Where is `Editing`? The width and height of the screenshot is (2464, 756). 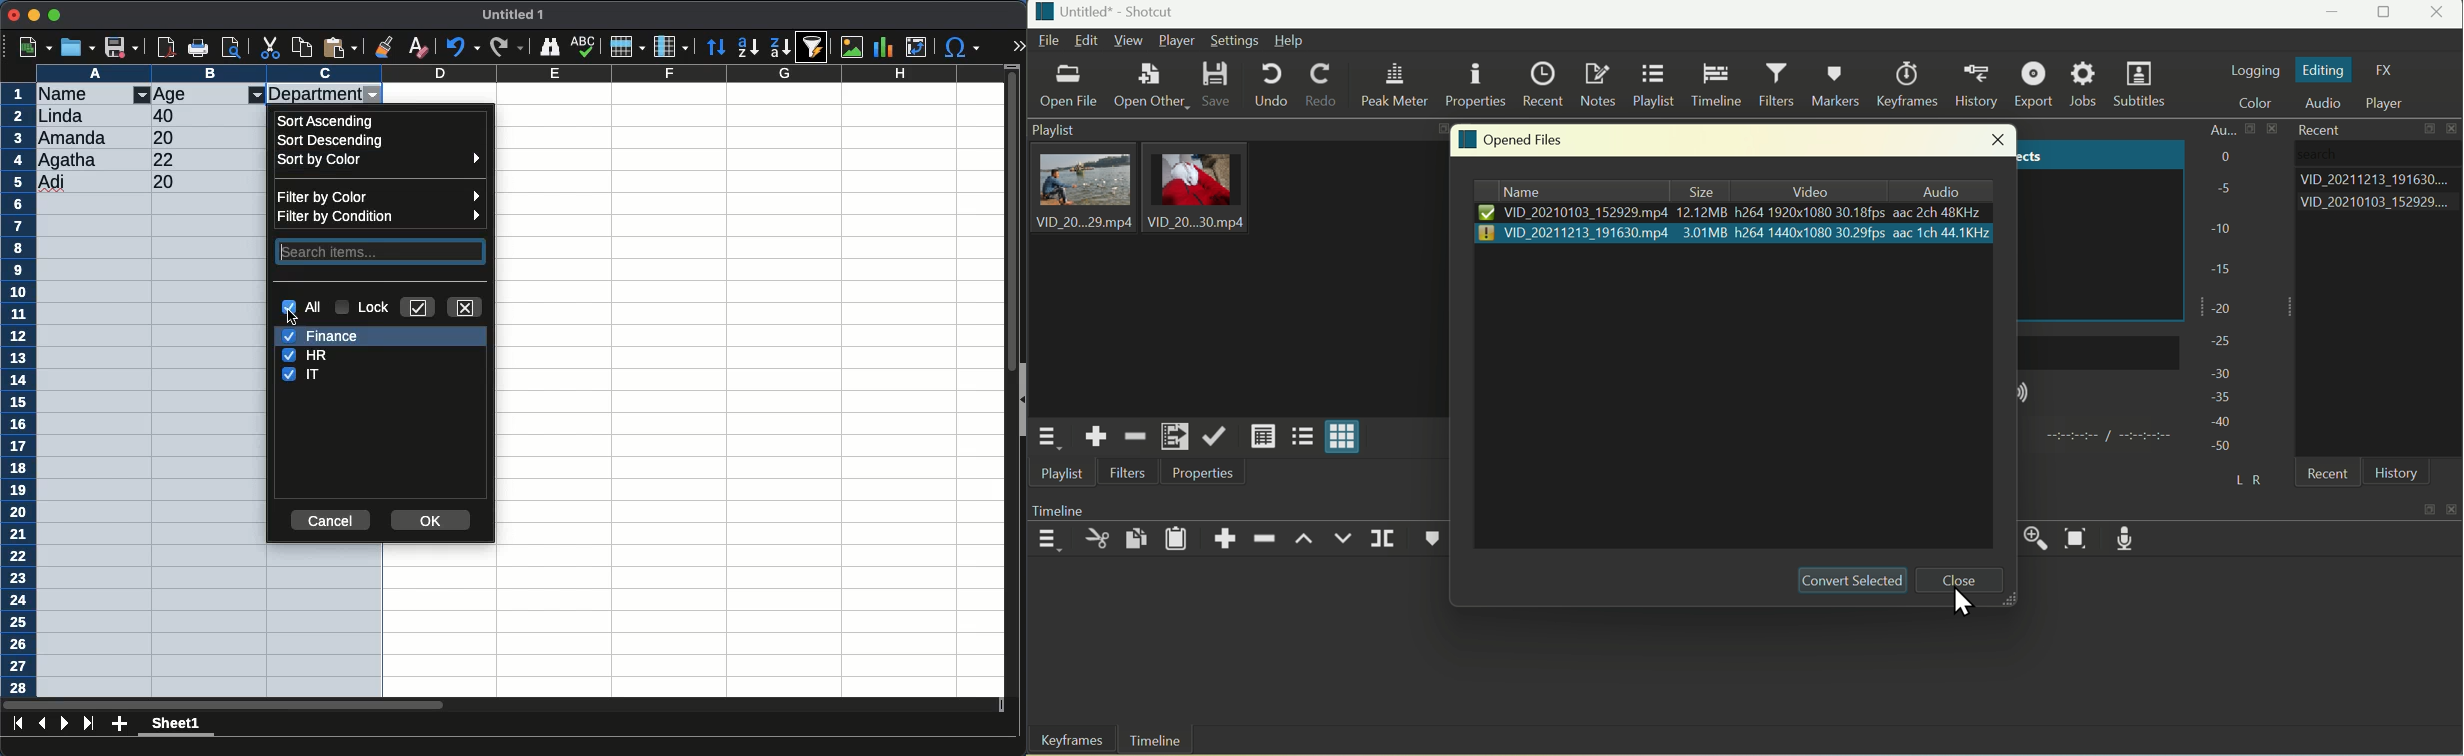
Editing is located at coordinates (2324, 70).